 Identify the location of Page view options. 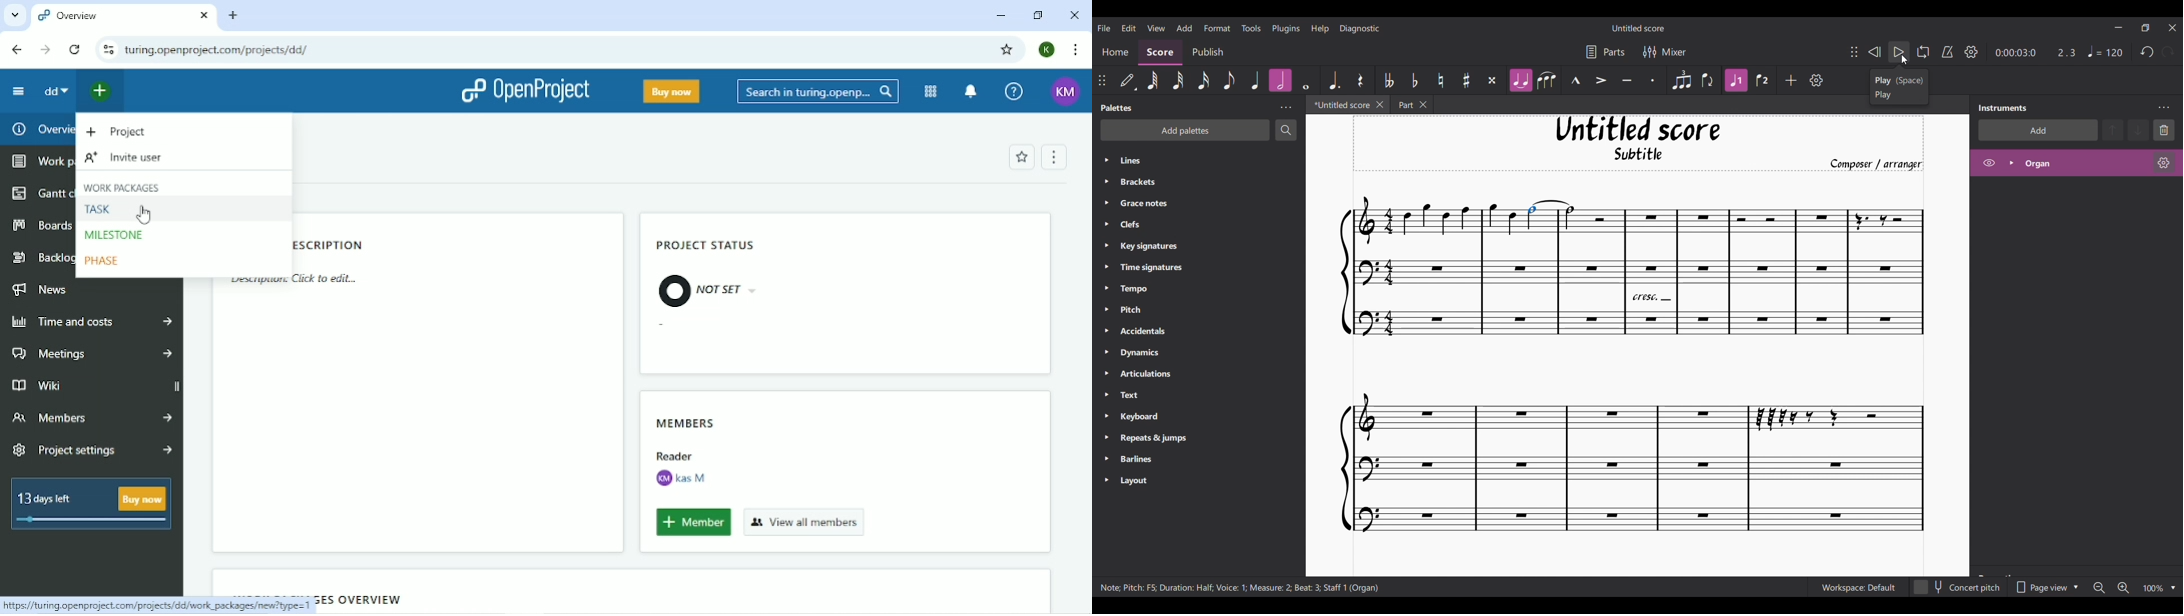
(2045, 587).